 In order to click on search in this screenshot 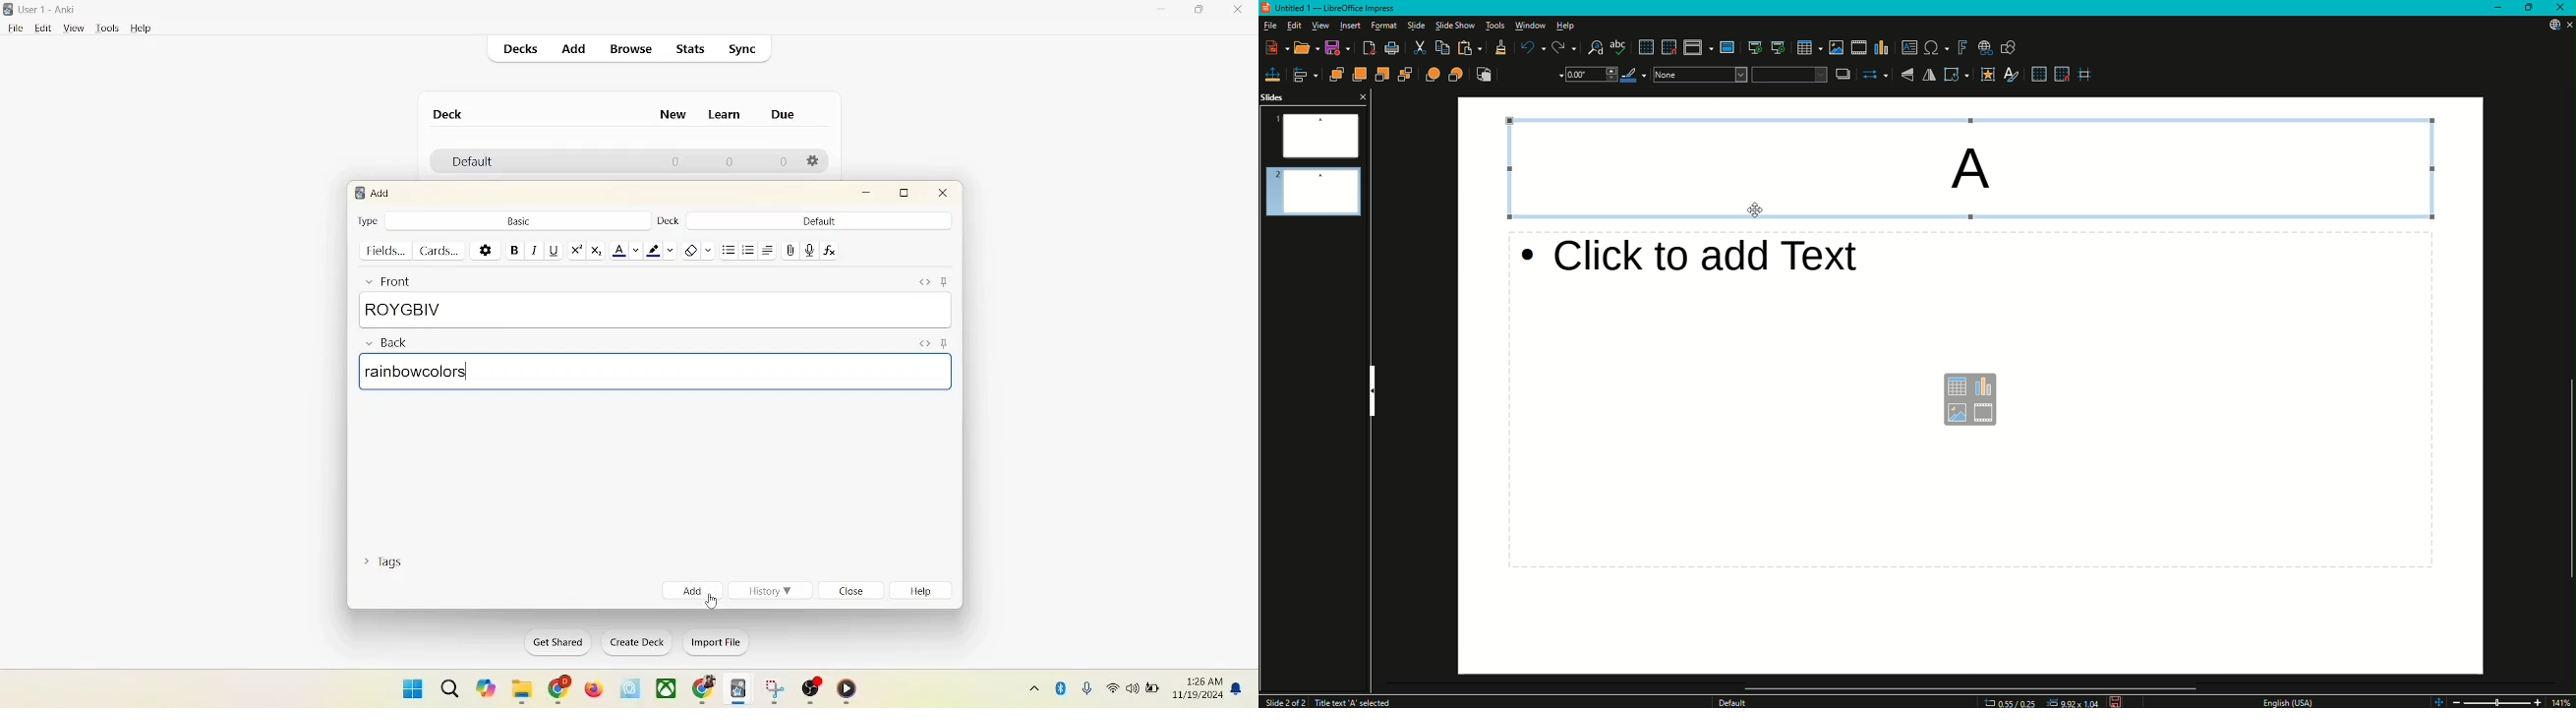, I will do `click(448, 684)`.